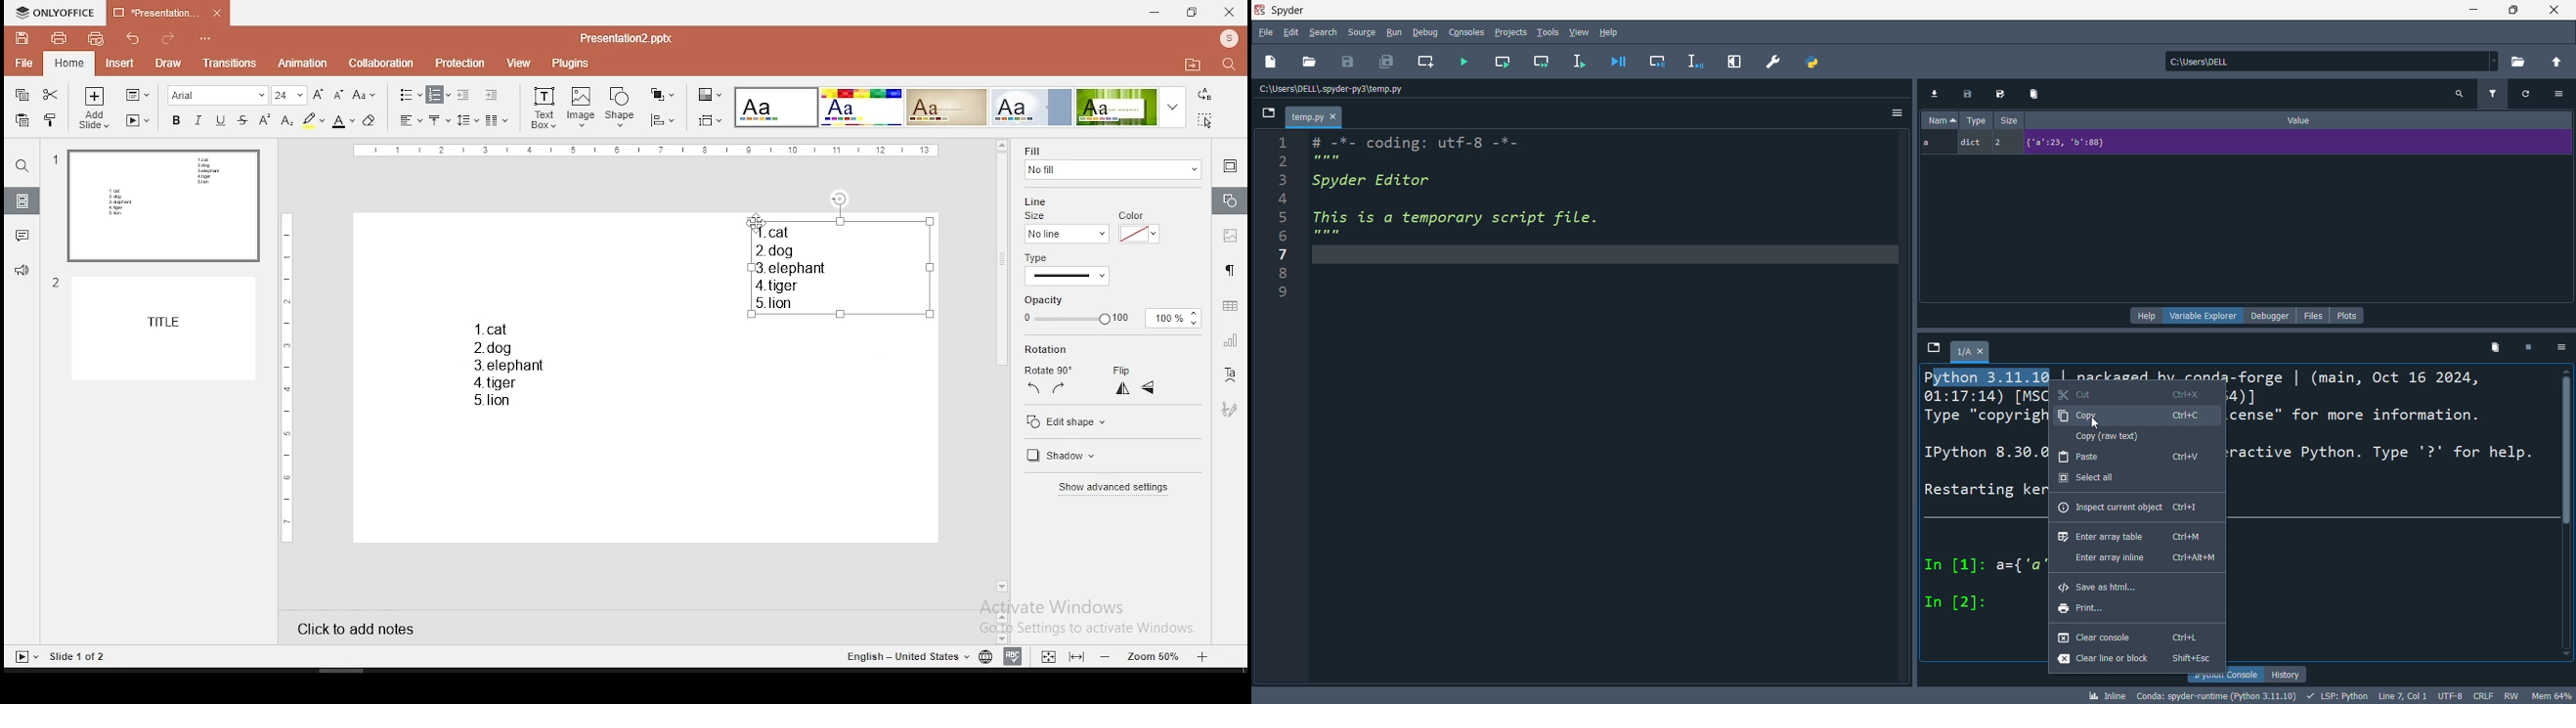  I want to click on language, so click(983, 655).